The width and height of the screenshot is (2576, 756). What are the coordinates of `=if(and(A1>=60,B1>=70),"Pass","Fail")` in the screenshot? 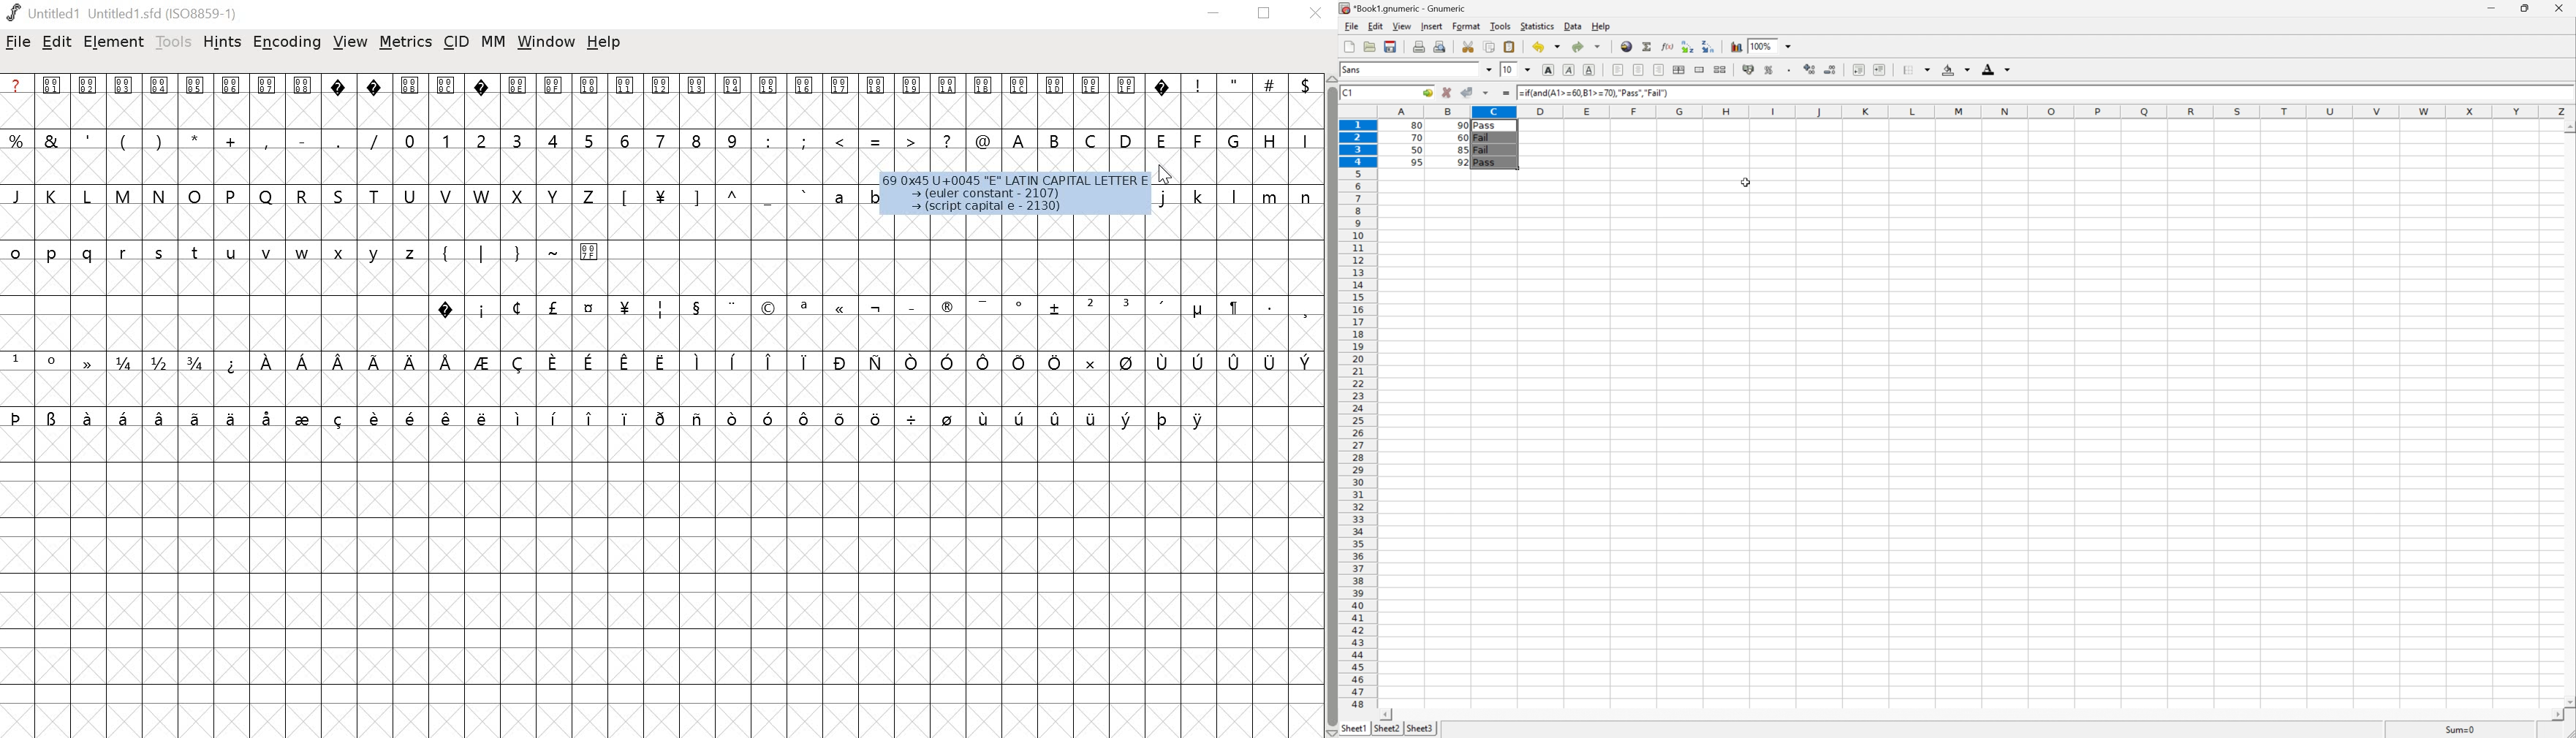 It's located at (1600, 93).